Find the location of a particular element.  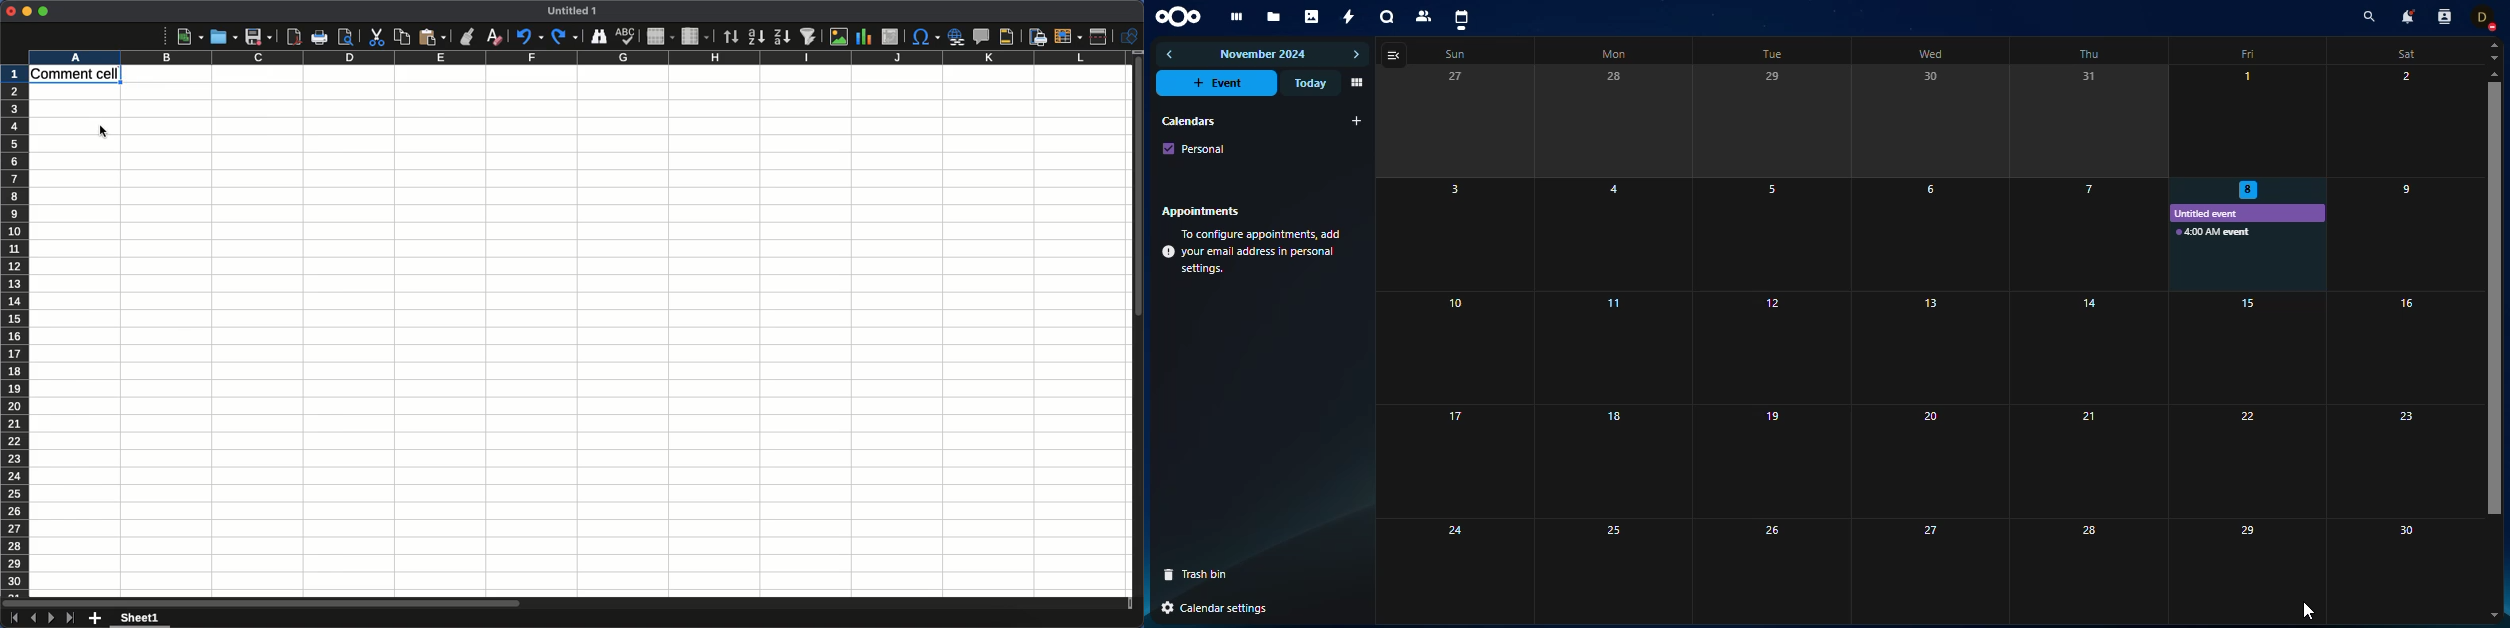

dashboard is located at coordinates (1234, 17).